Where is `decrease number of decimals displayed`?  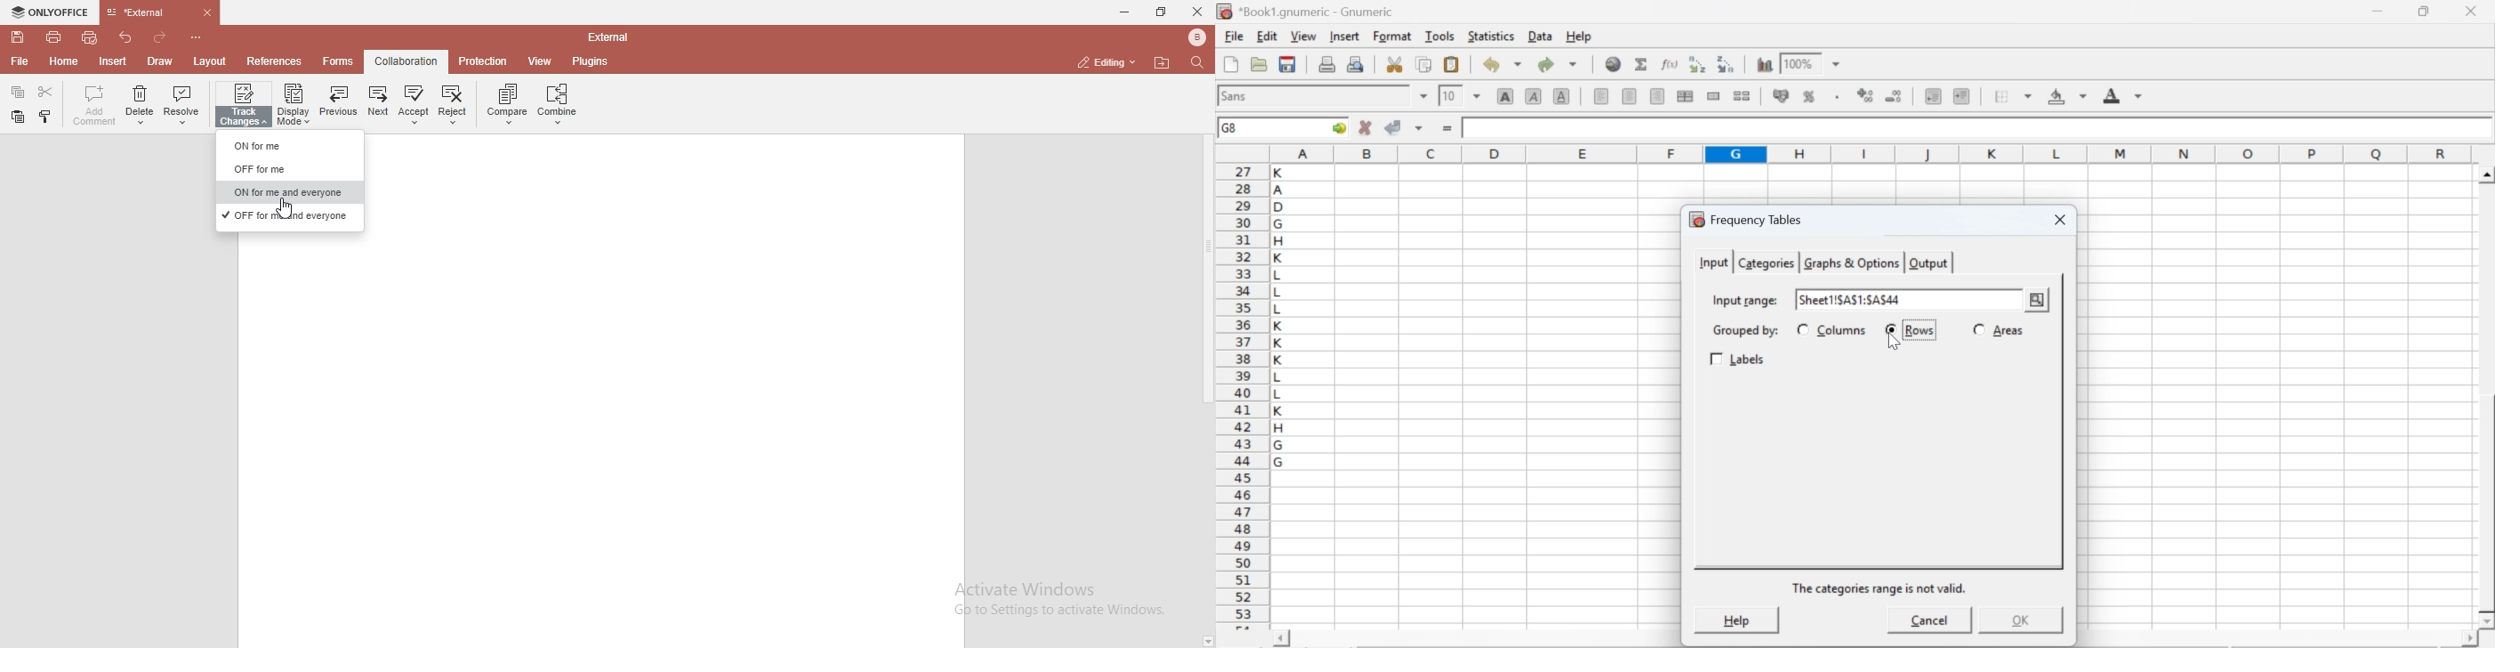
decrease number of decimals displayed is located at coordinates (1893, 97).